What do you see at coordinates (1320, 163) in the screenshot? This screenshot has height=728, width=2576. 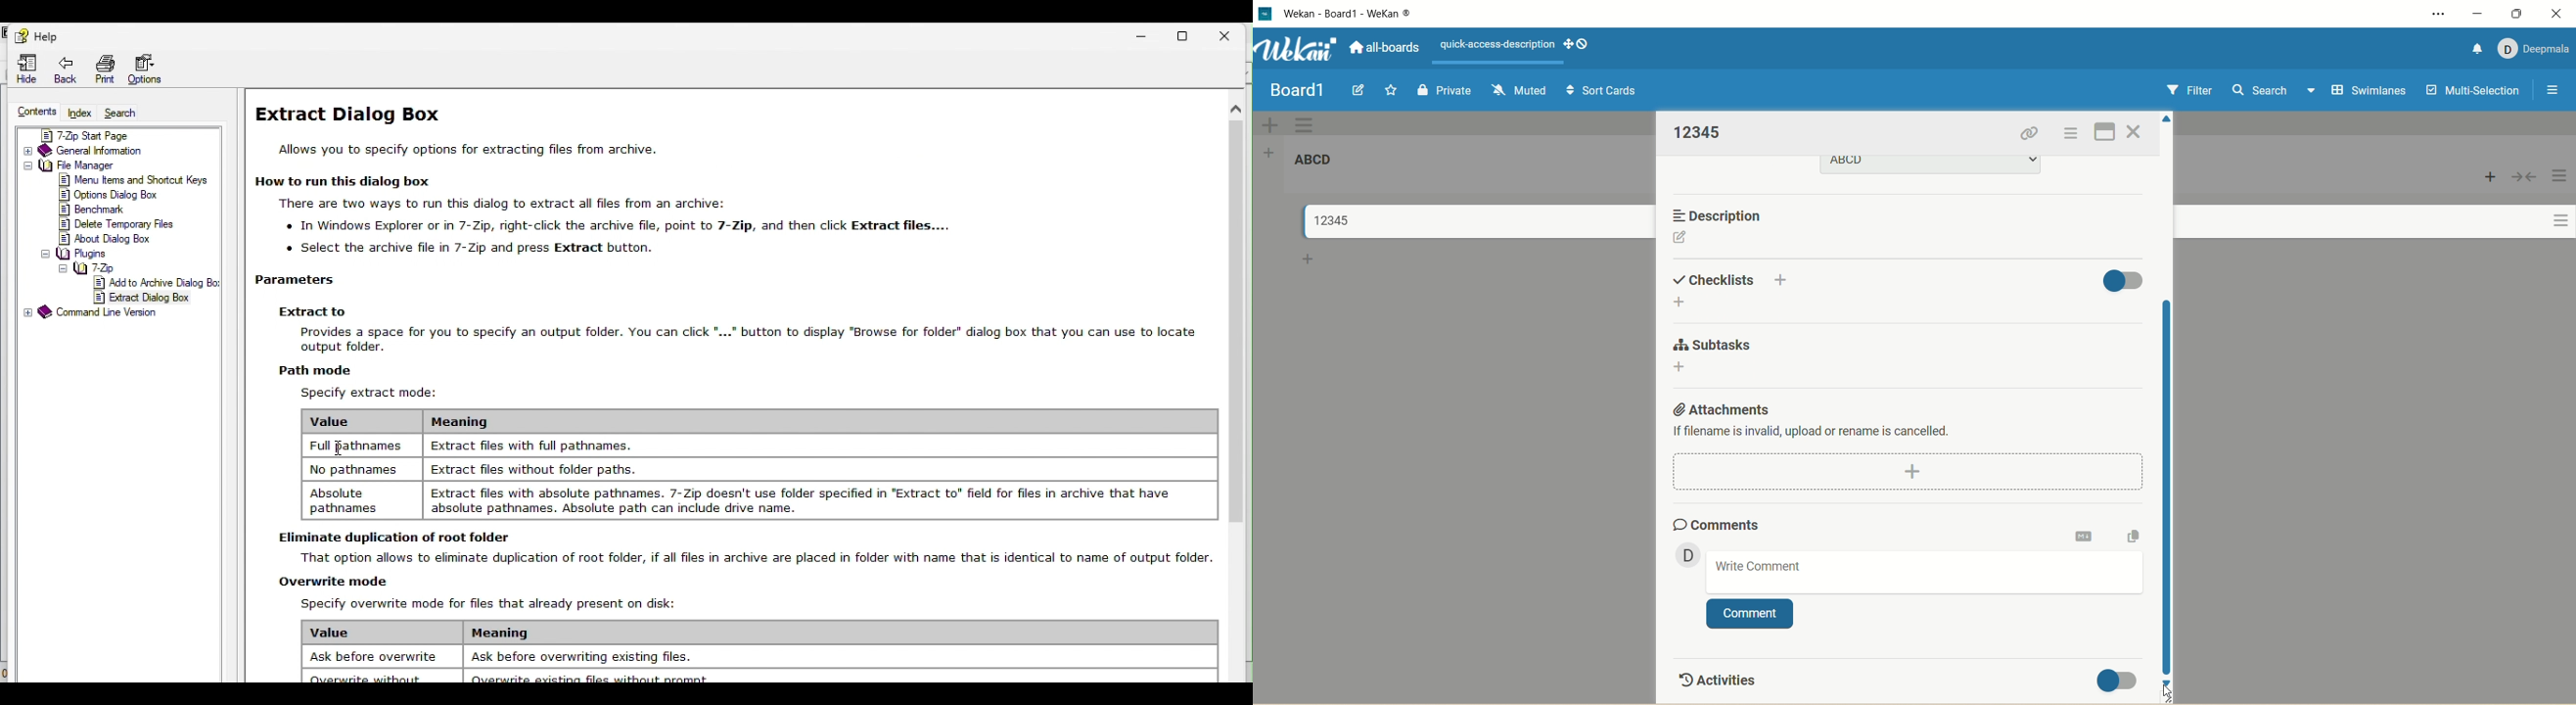 I see `list title` at bounding box center [1320, 163].